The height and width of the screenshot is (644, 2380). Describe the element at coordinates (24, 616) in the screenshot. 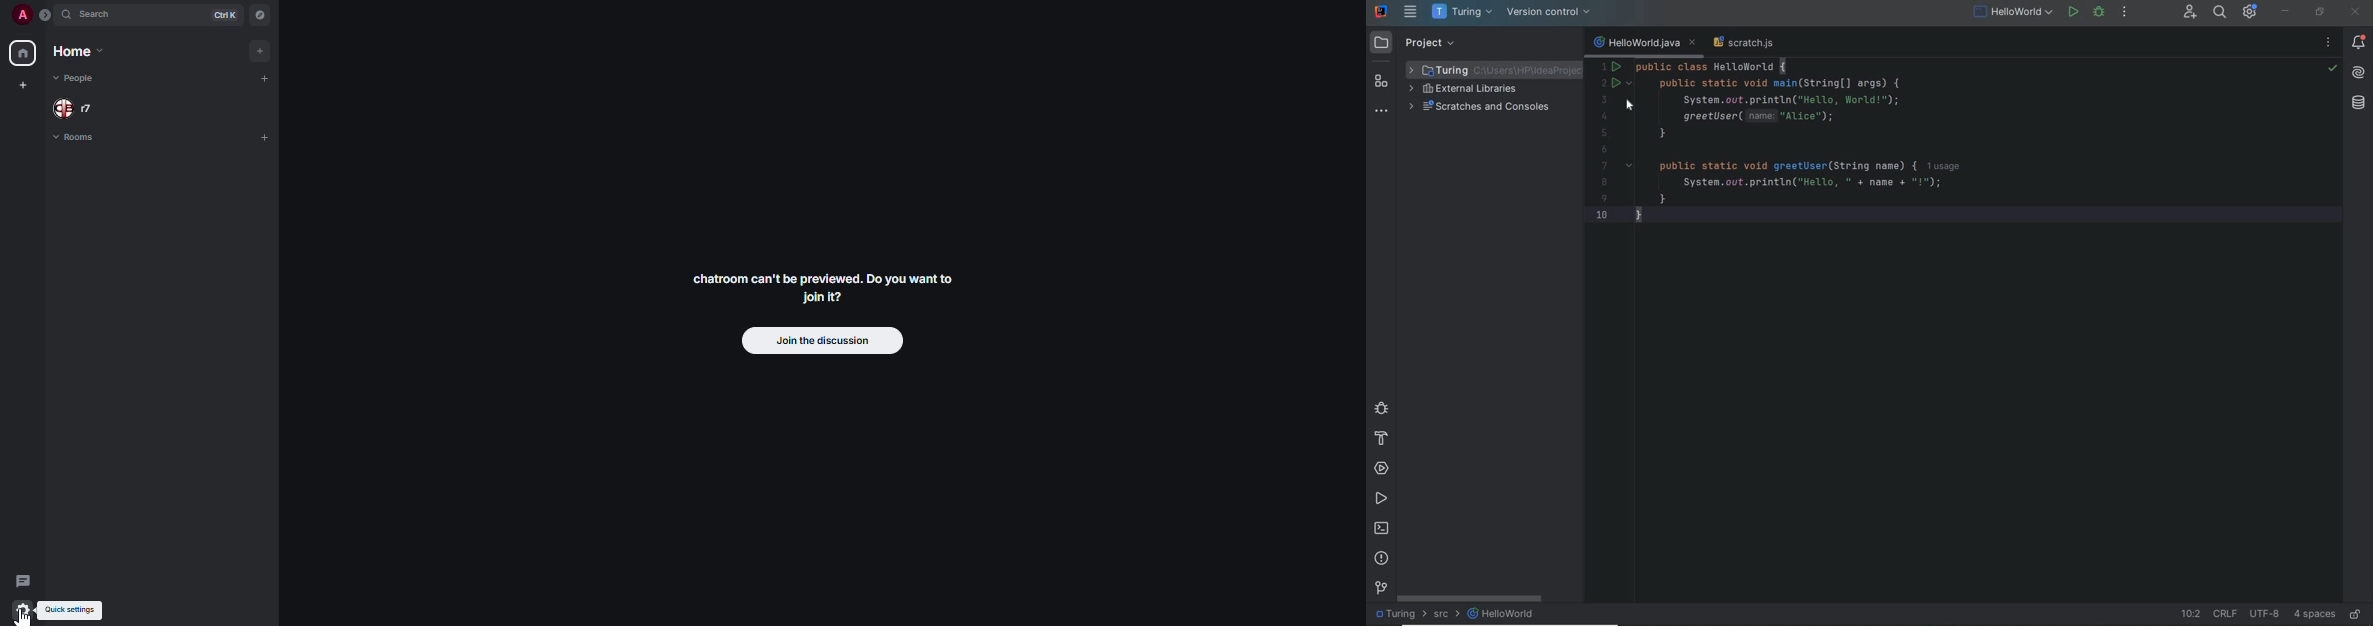

I see `cursor` at that location.